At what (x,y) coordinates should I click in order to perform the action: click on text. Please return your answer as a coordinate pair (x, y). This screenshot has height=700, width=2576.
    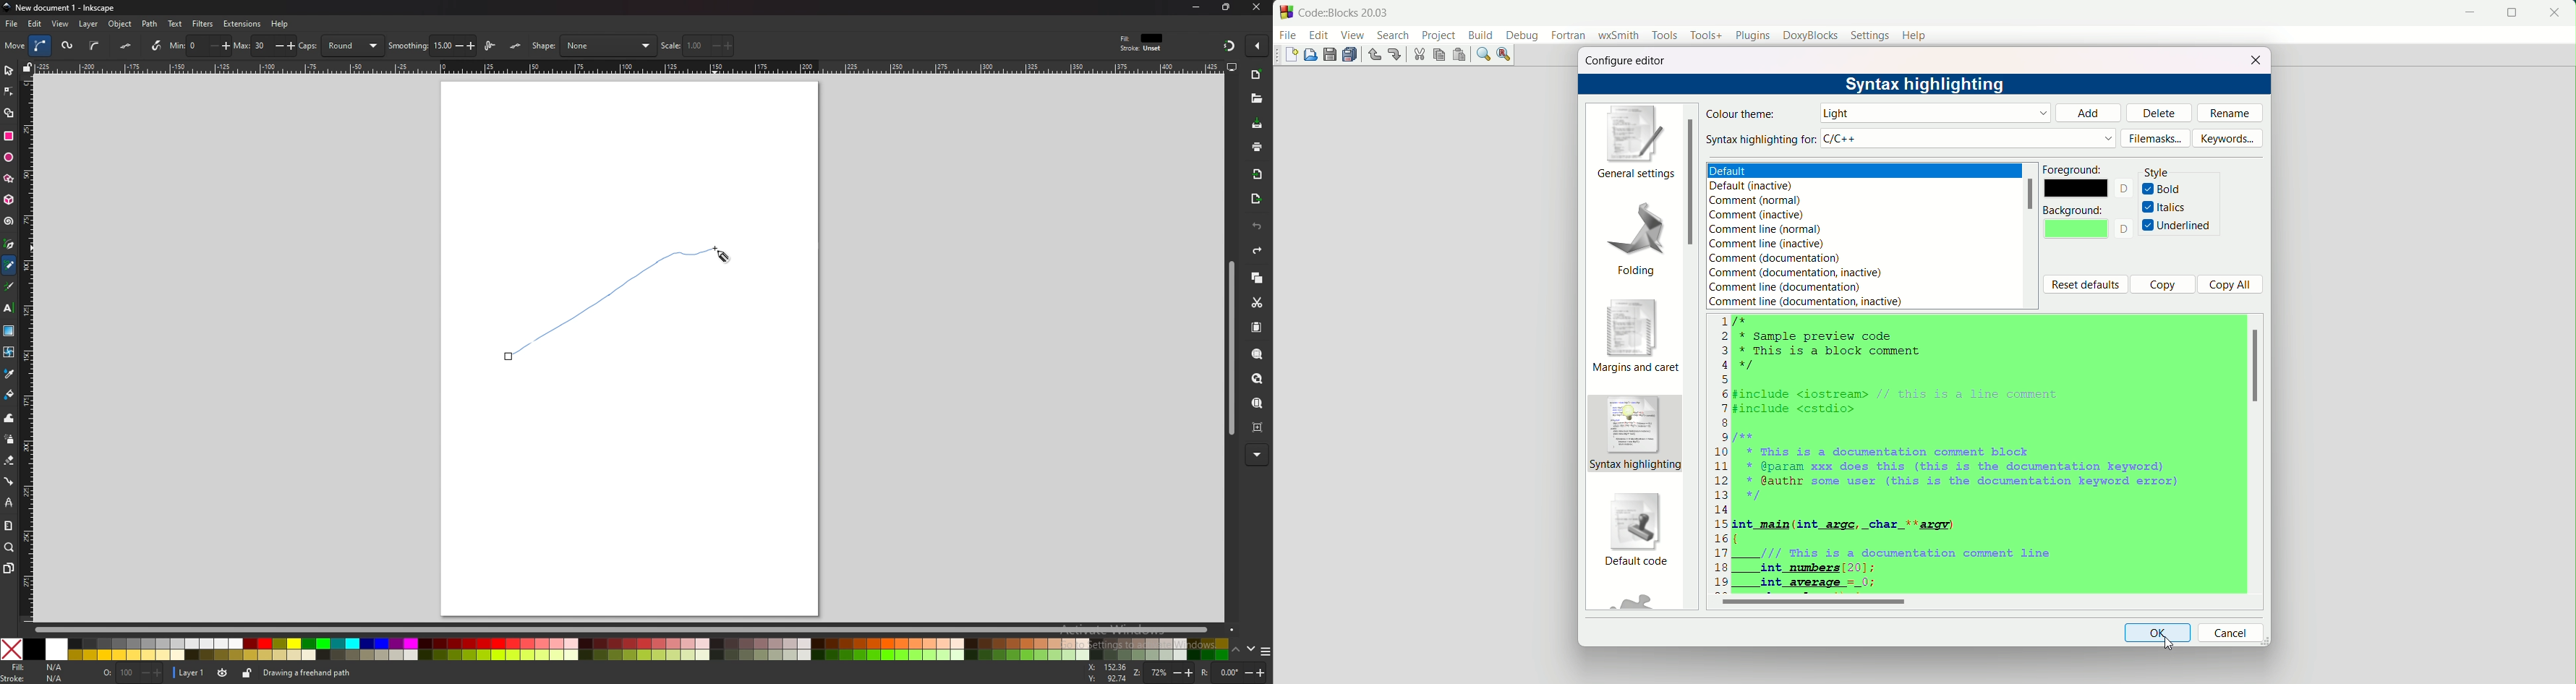
    Looking at the image, I should click on (2123, 189).